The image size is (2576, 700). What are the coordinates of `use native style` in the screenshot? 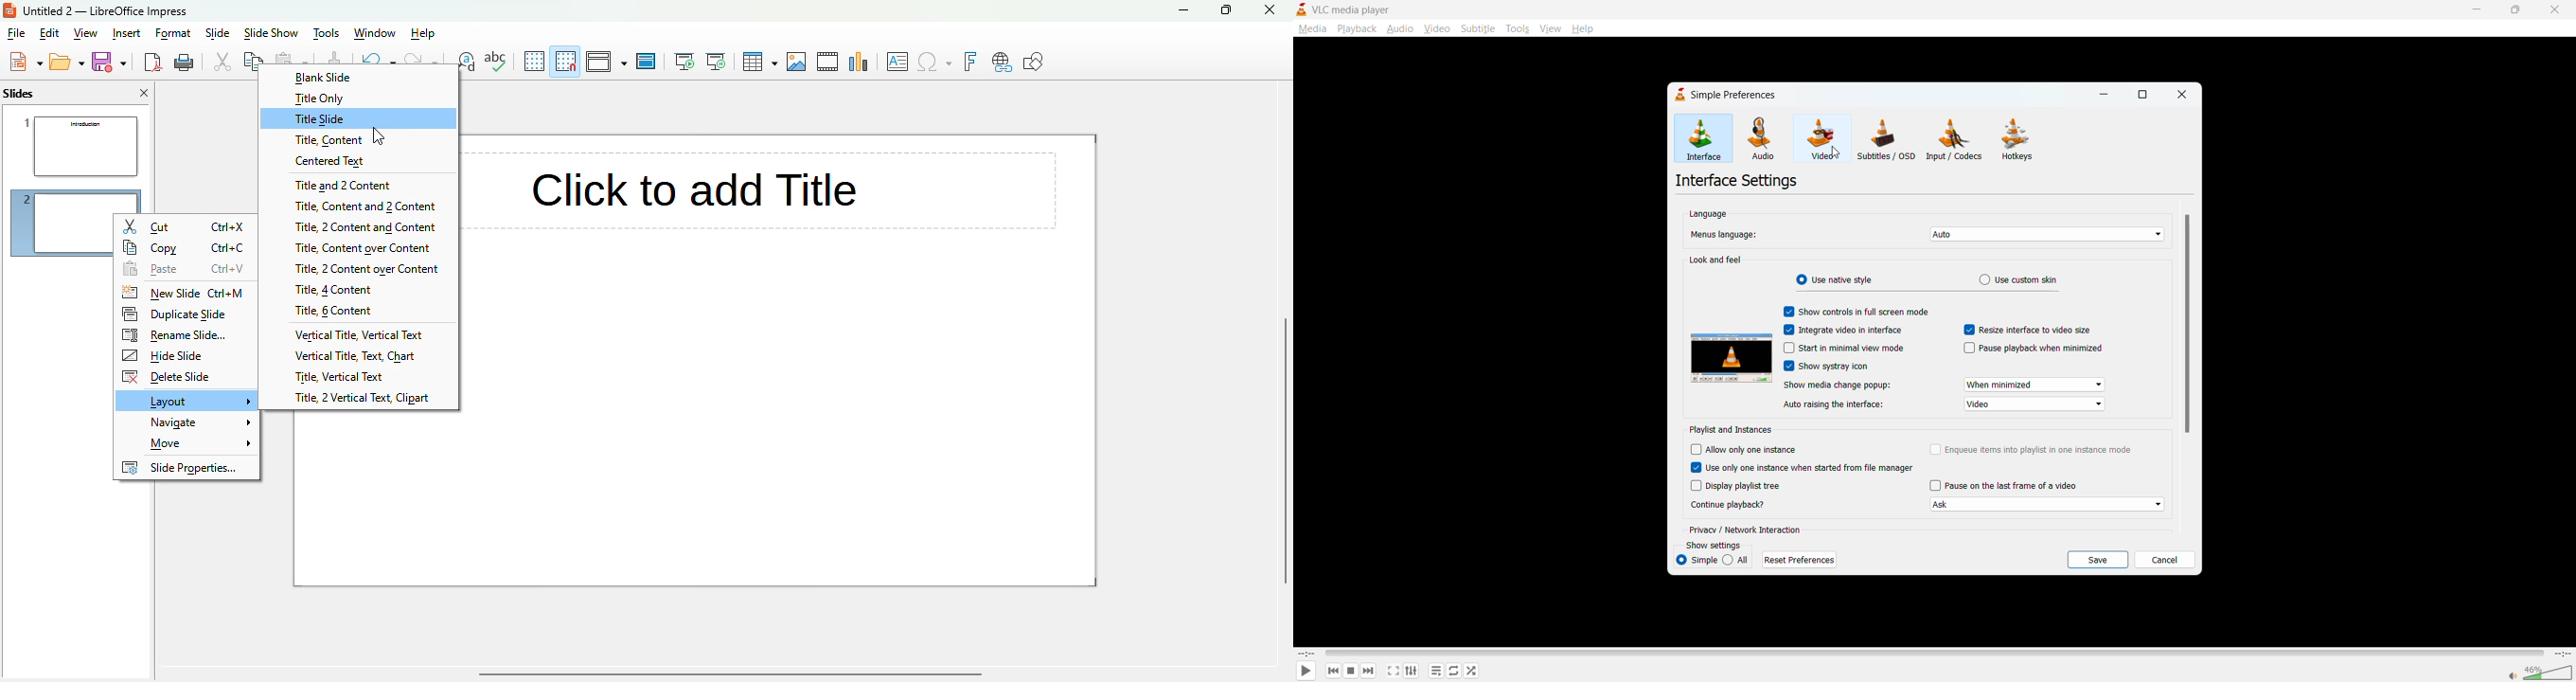 It's located at (1836, 277).